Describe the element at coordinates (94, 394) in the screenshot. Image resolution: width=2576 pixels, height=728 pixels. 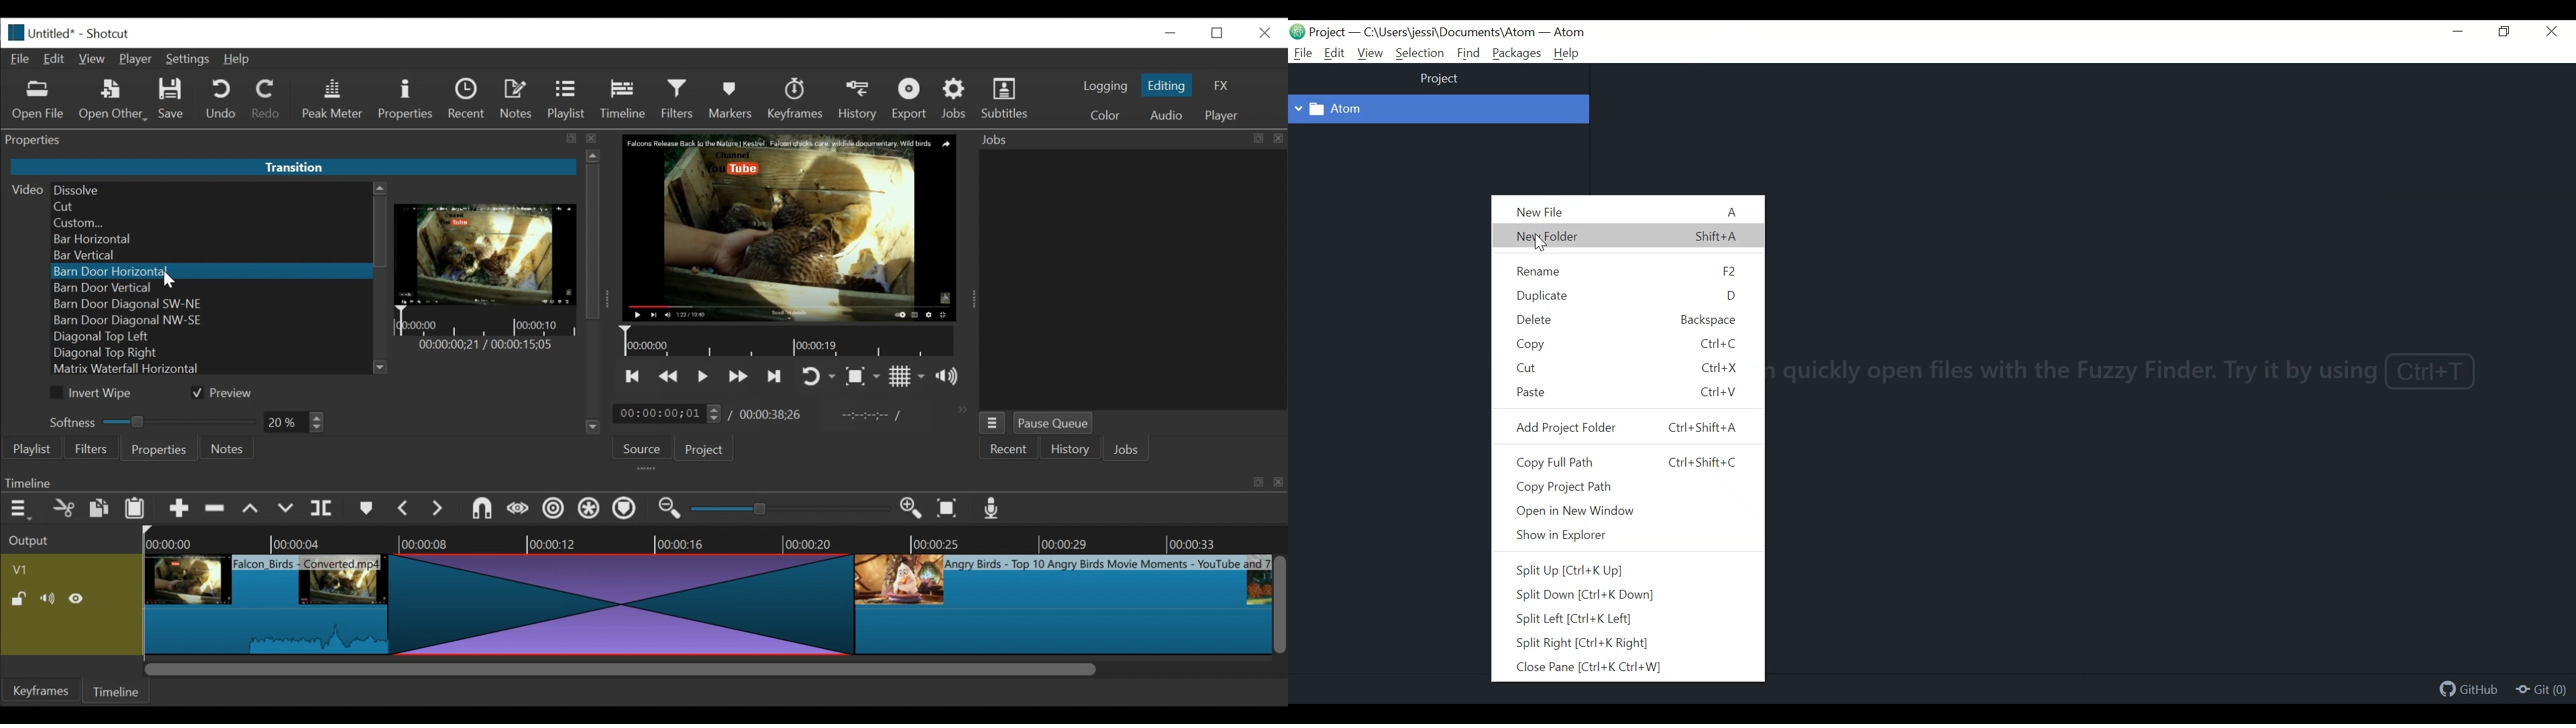
I see `(un)check Invite Wipe` at that location.